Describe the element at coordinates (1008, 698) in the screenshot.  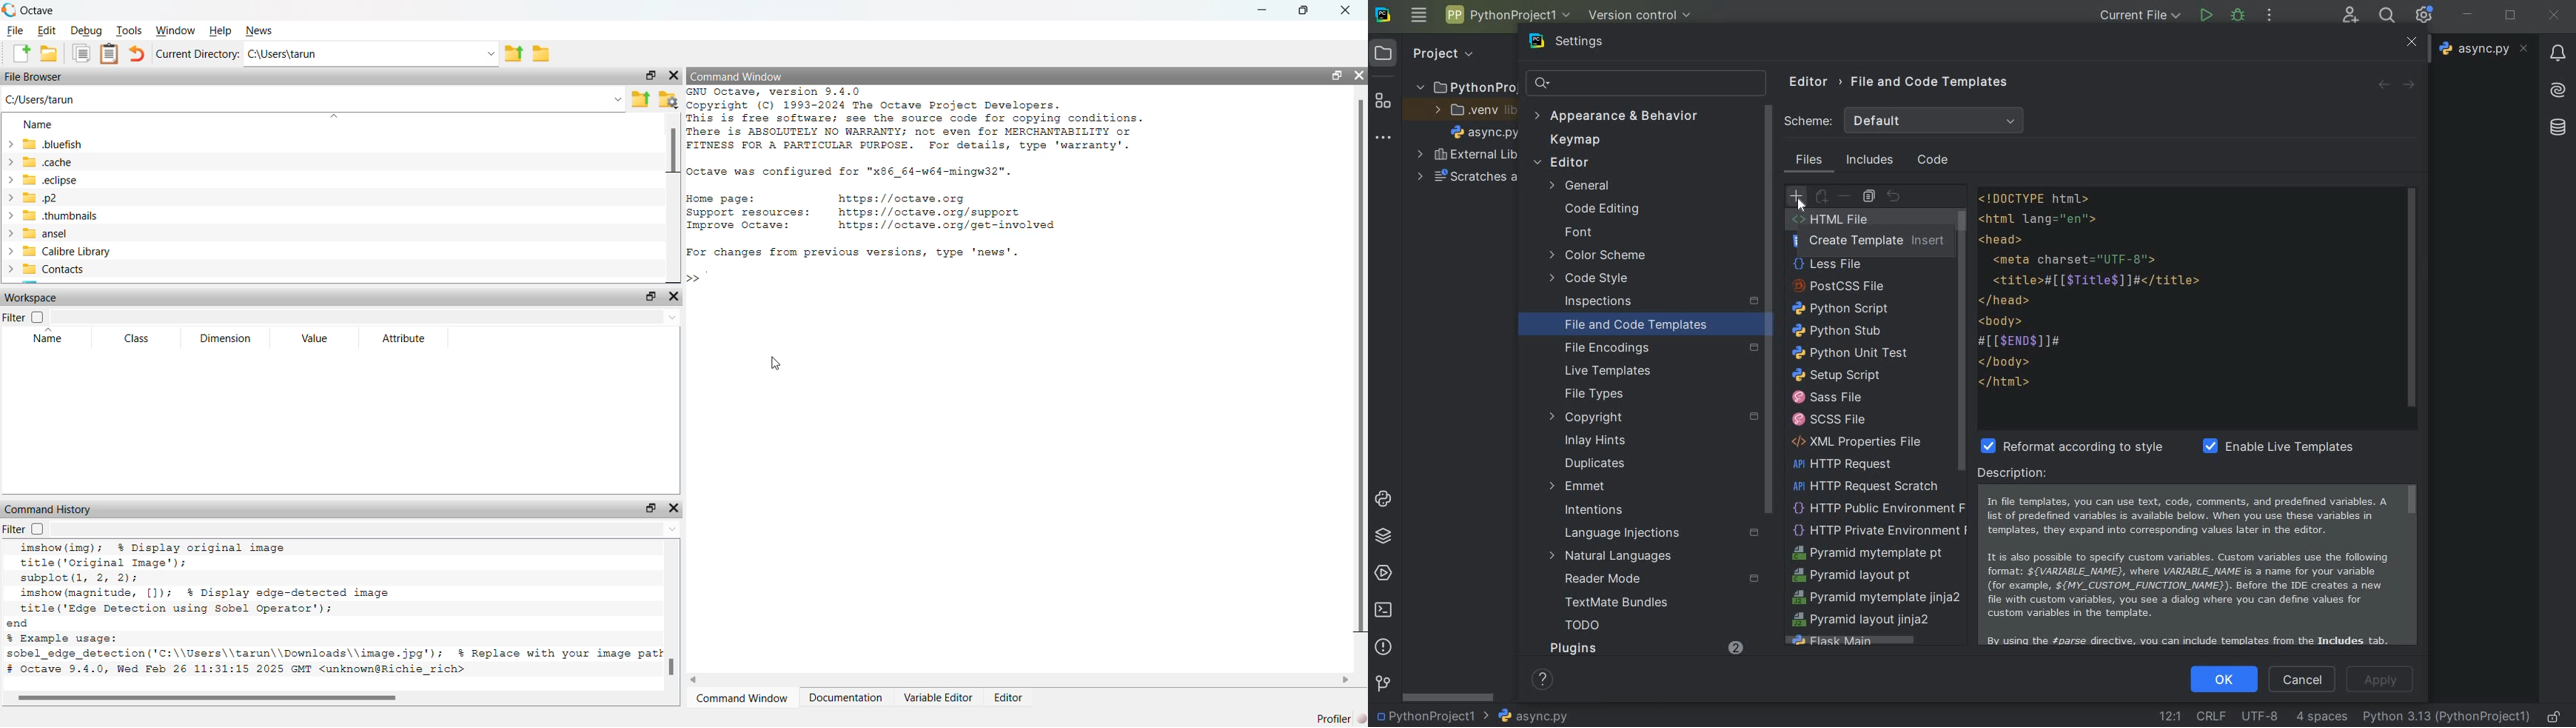
I see `editor` at that location.